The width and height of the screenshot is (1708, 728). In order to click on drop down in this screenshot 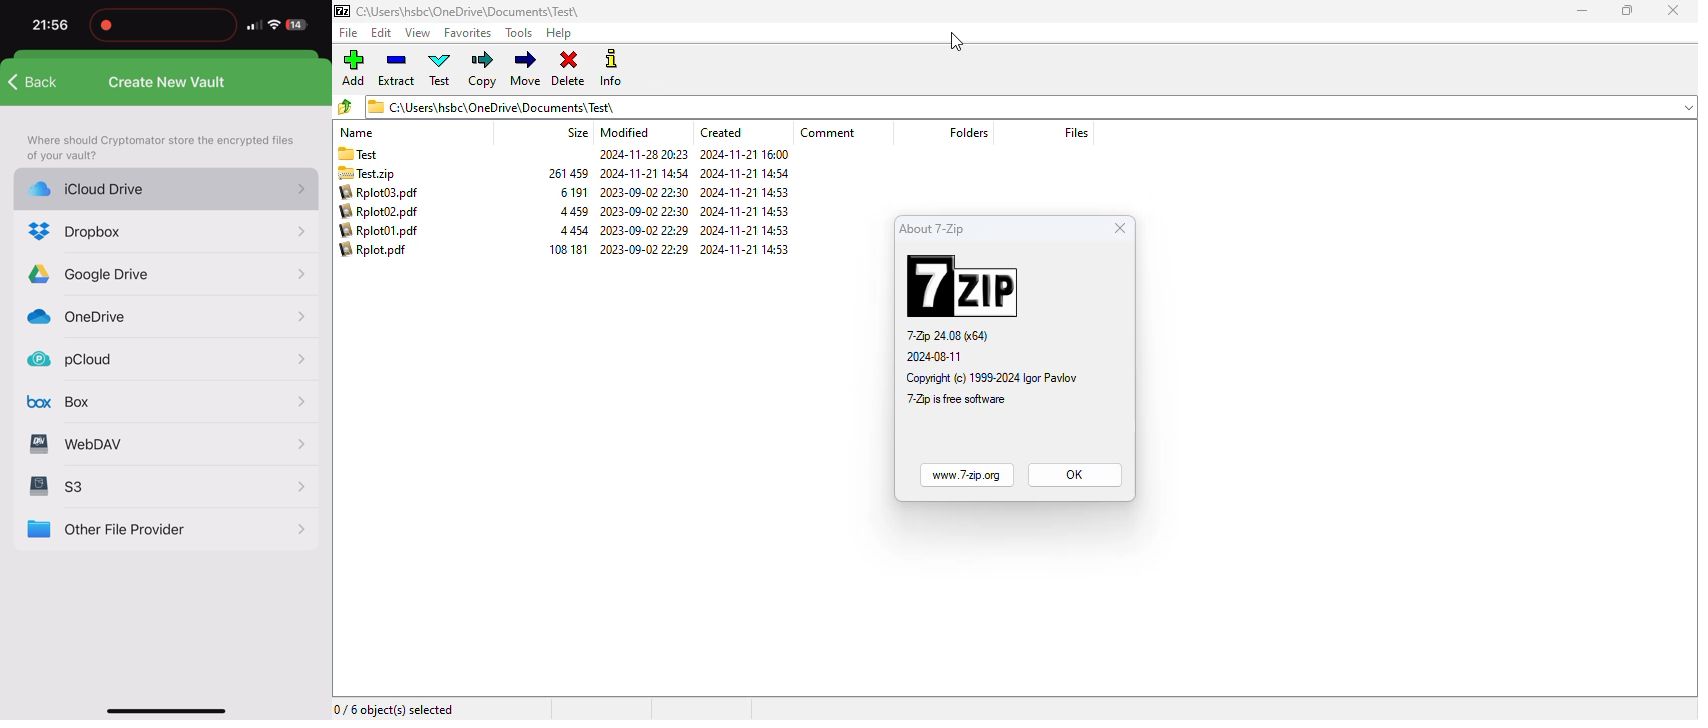, I will do `click(1689, 107)`.